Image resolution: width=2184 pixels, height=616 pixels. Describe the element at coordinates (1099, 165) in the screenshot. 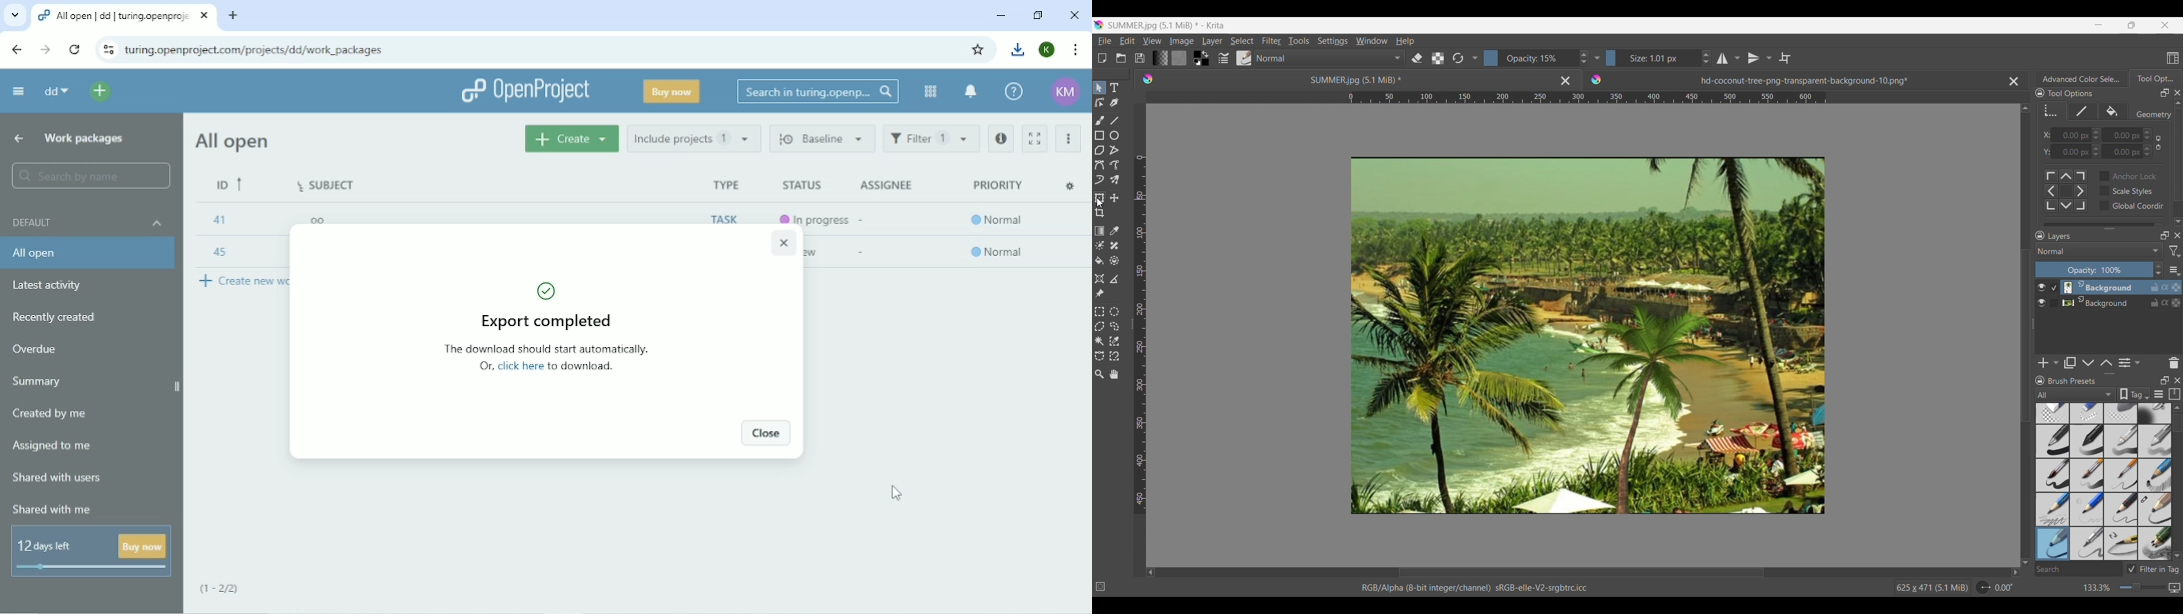

I see `Bezier curve tool` at that location.